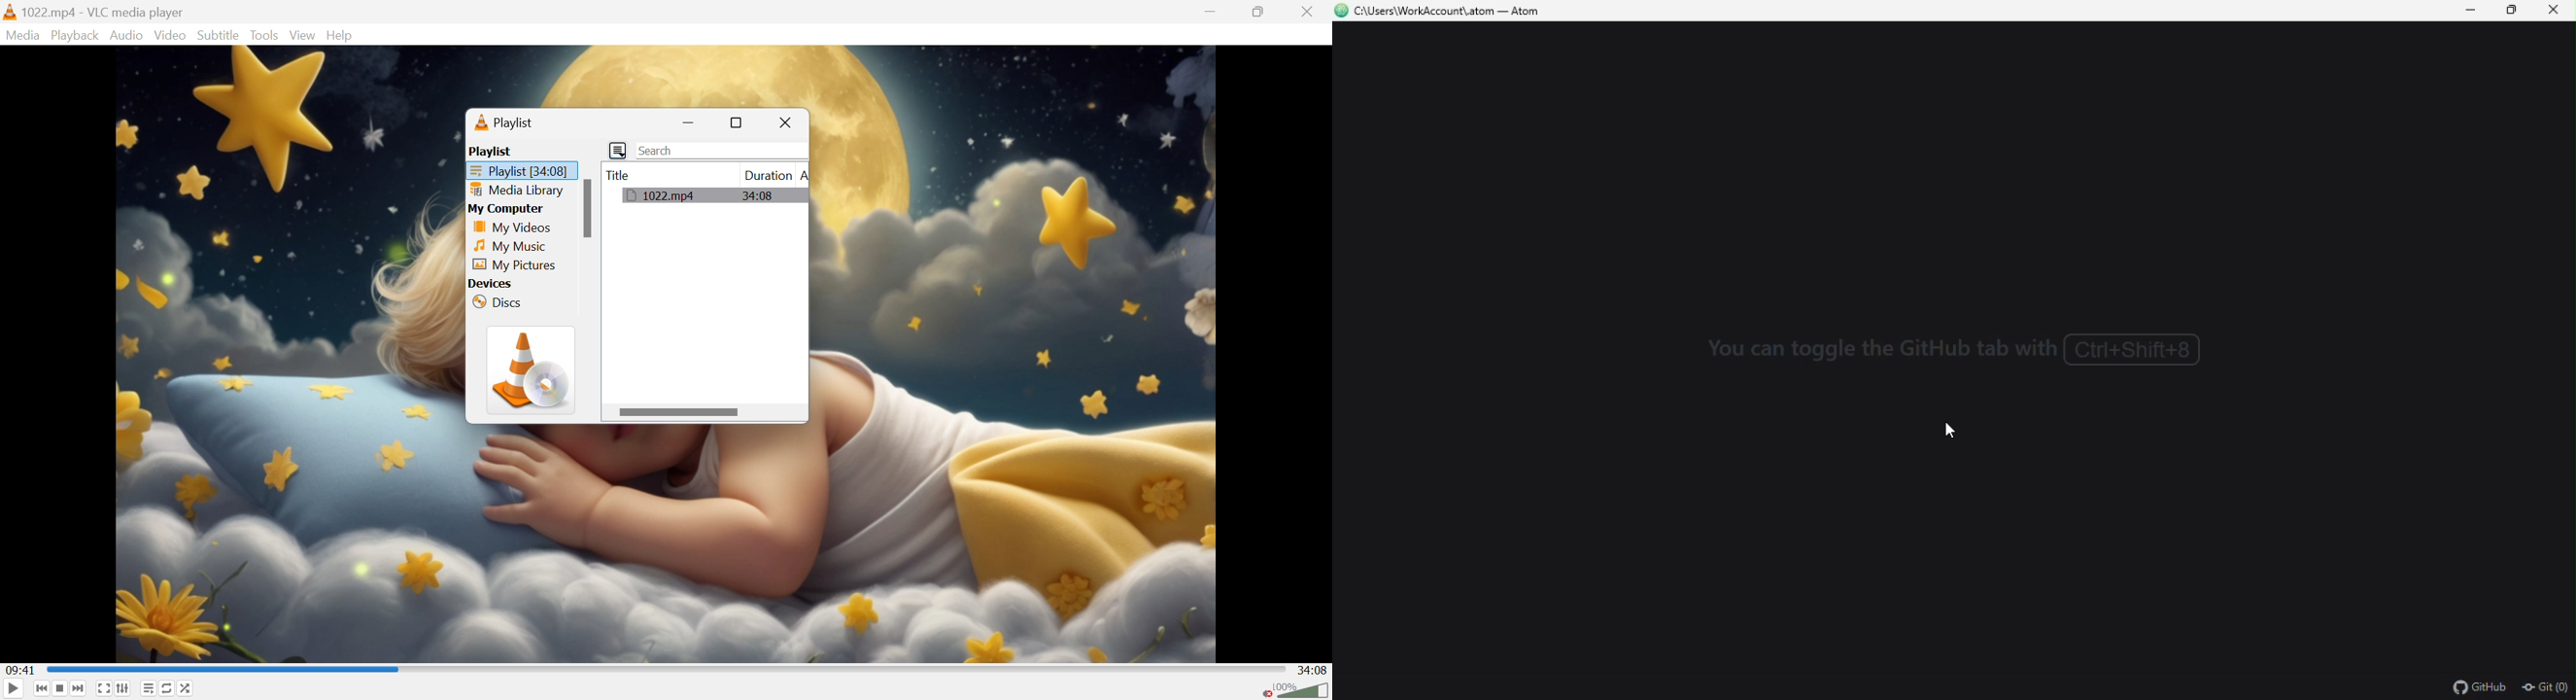  What do you see at coordinates (1342, 12) in the screenshot?
I see `atom logo` at bounding box center [1342, 12].